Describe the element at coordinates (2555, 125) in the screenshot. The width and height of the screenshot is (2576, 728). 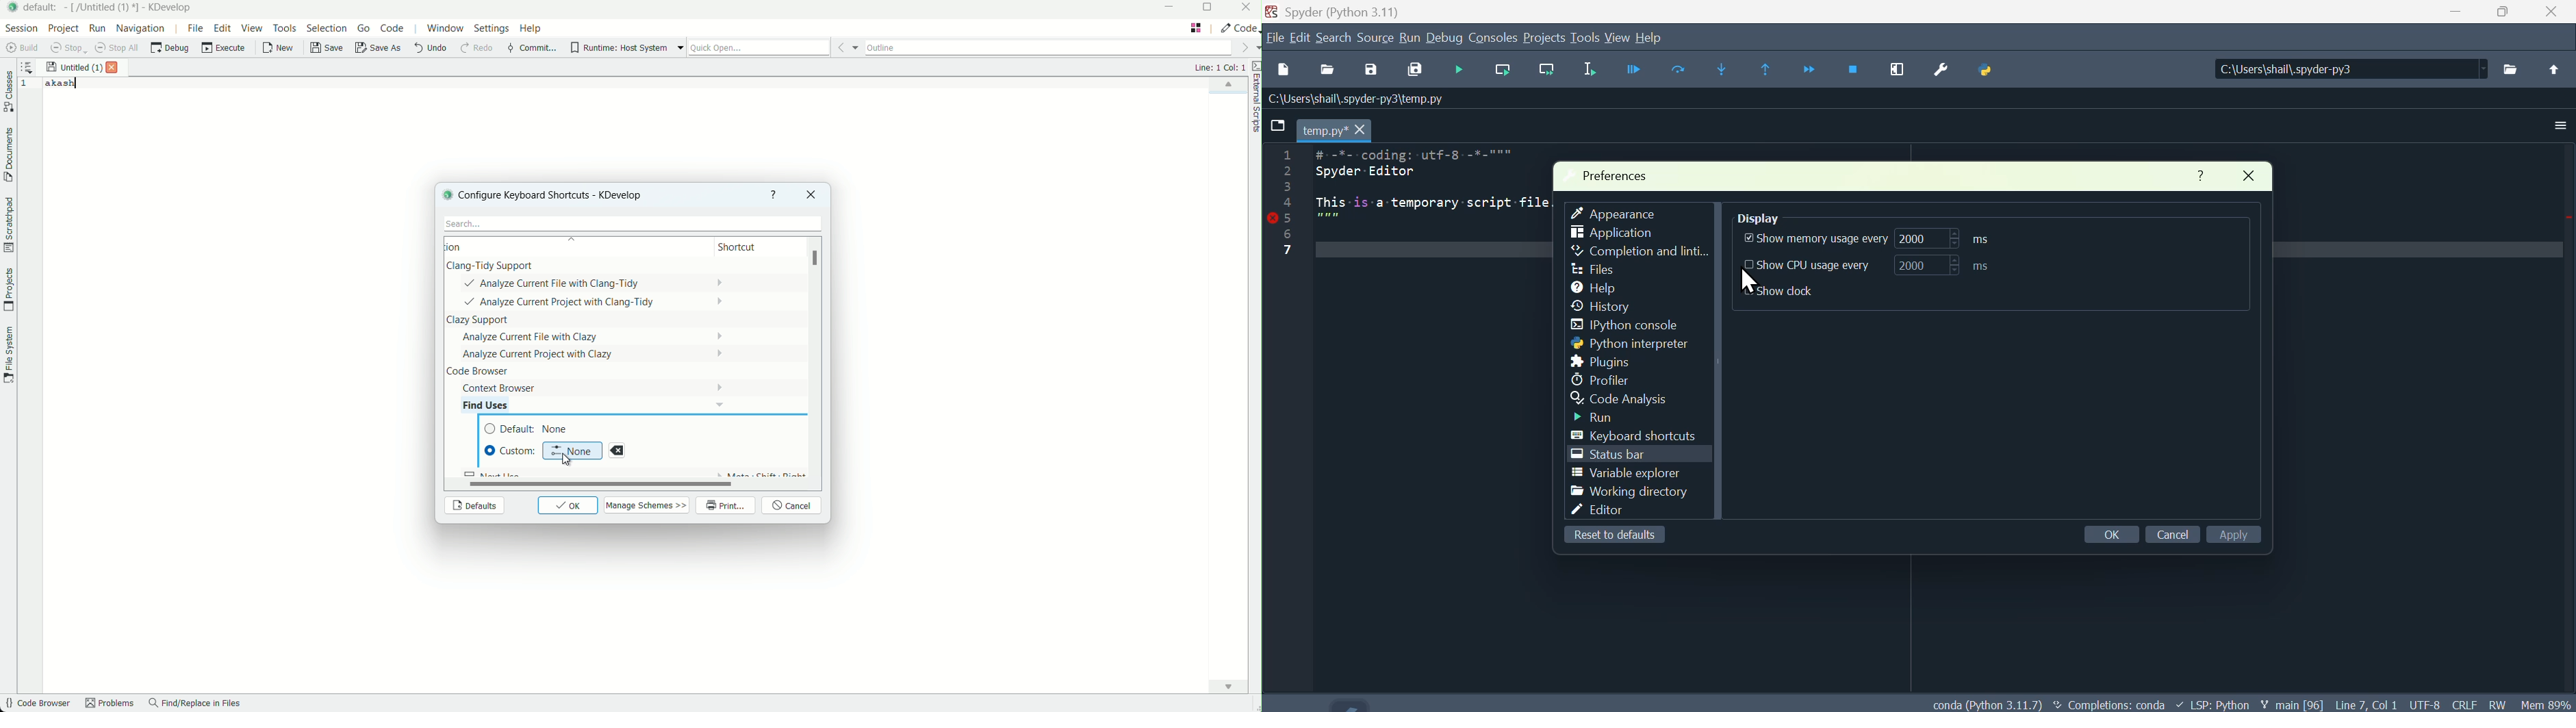
I see `More options` at that location.